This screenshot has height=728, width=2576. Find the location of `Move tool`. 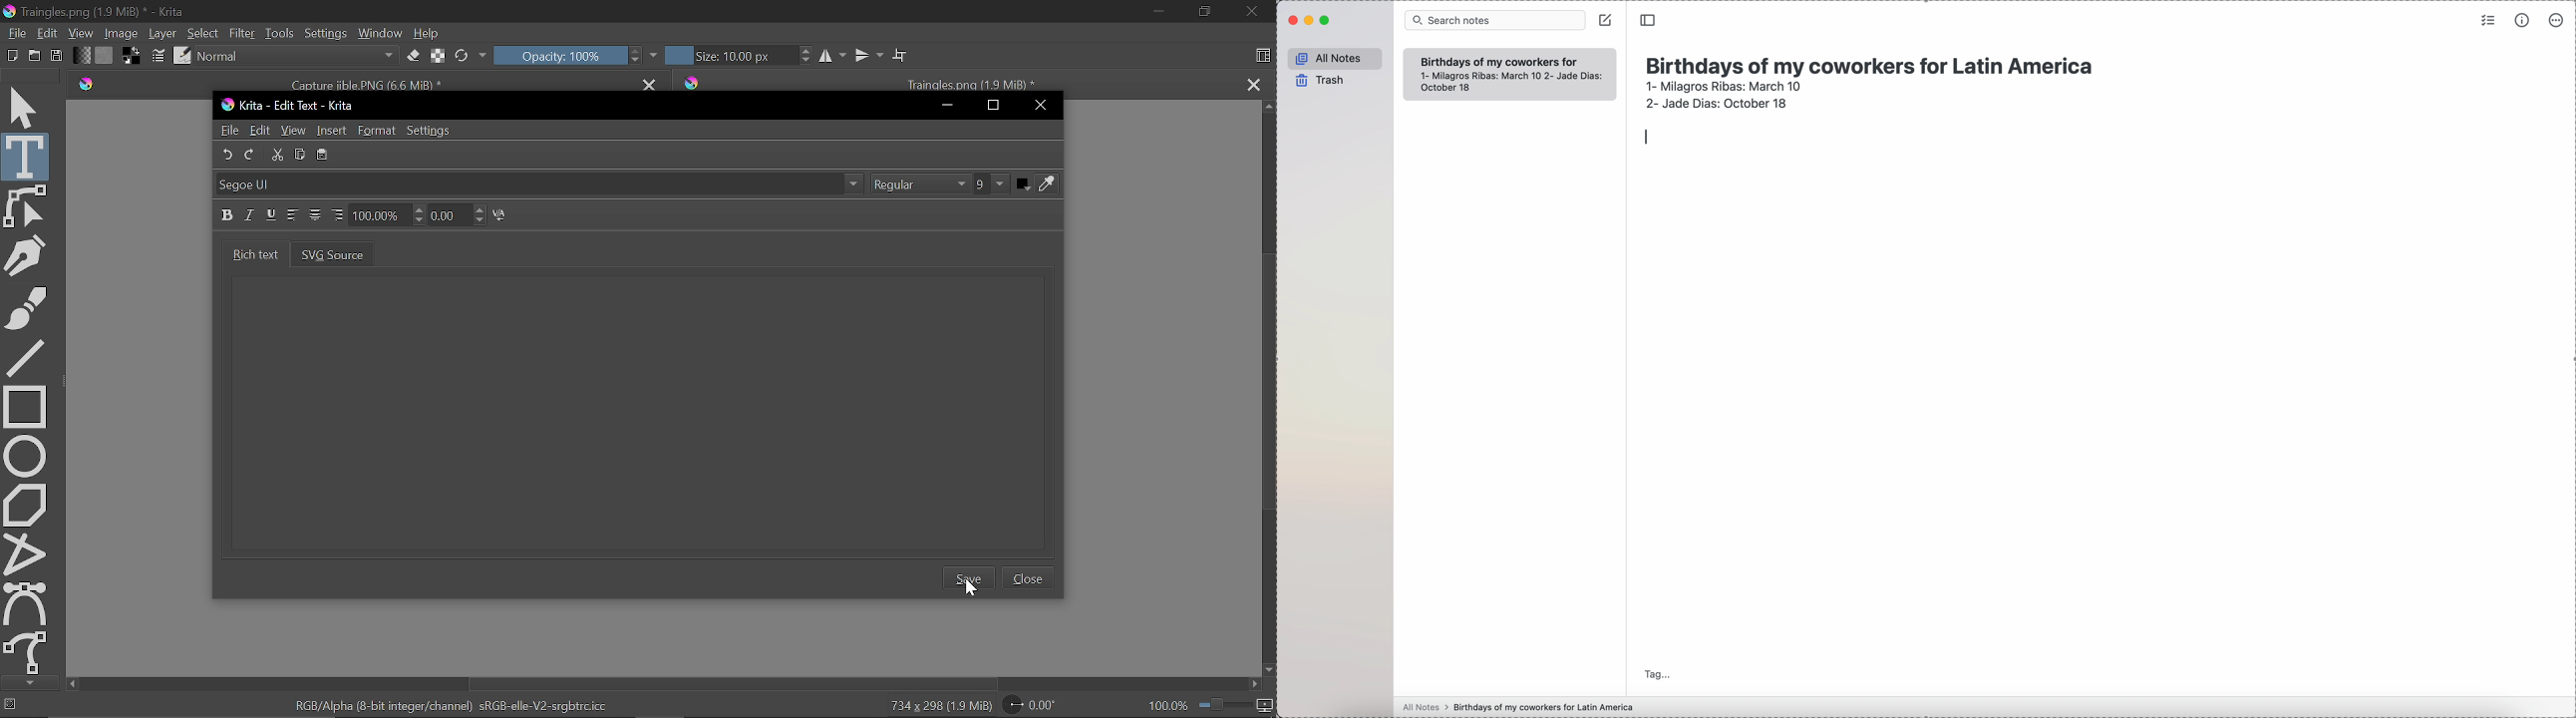

Move tool is located at coordinates (28, 110).